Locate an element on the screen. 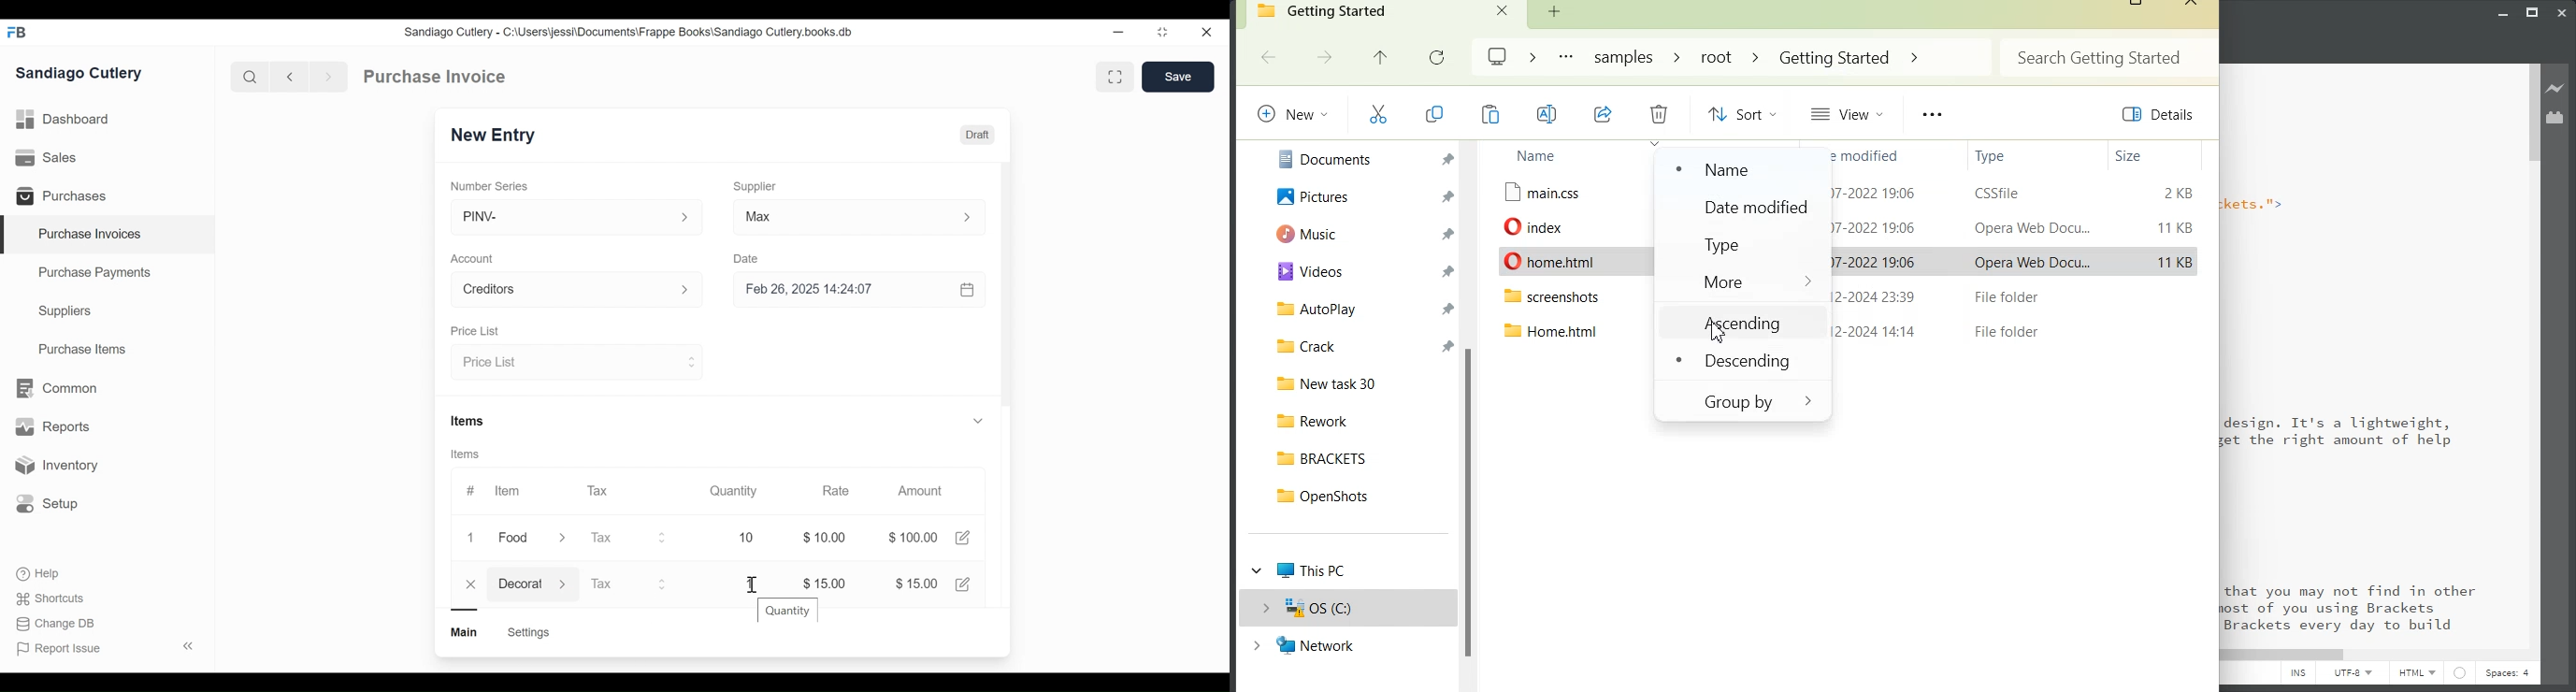 The image size is (2576, 700). Ascending is located at coordinates (1741, 323).